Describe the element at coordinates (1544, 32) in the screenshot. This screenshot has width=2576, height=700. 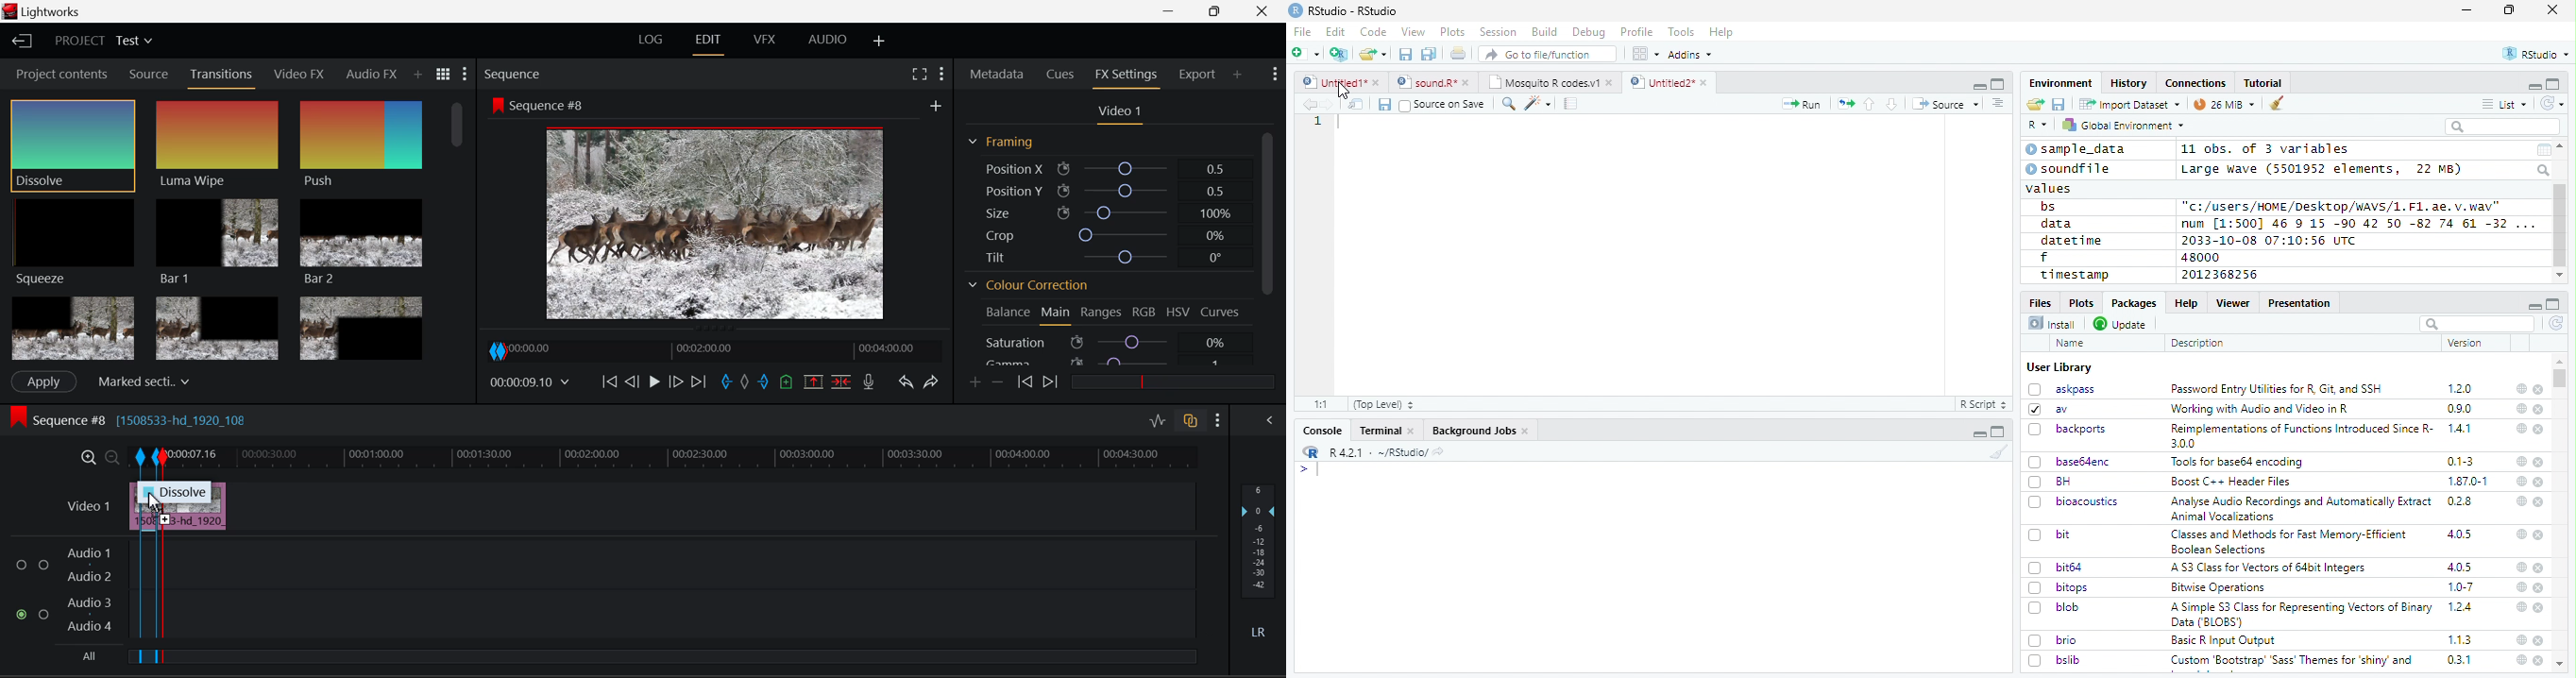
I see `Build` at that location.